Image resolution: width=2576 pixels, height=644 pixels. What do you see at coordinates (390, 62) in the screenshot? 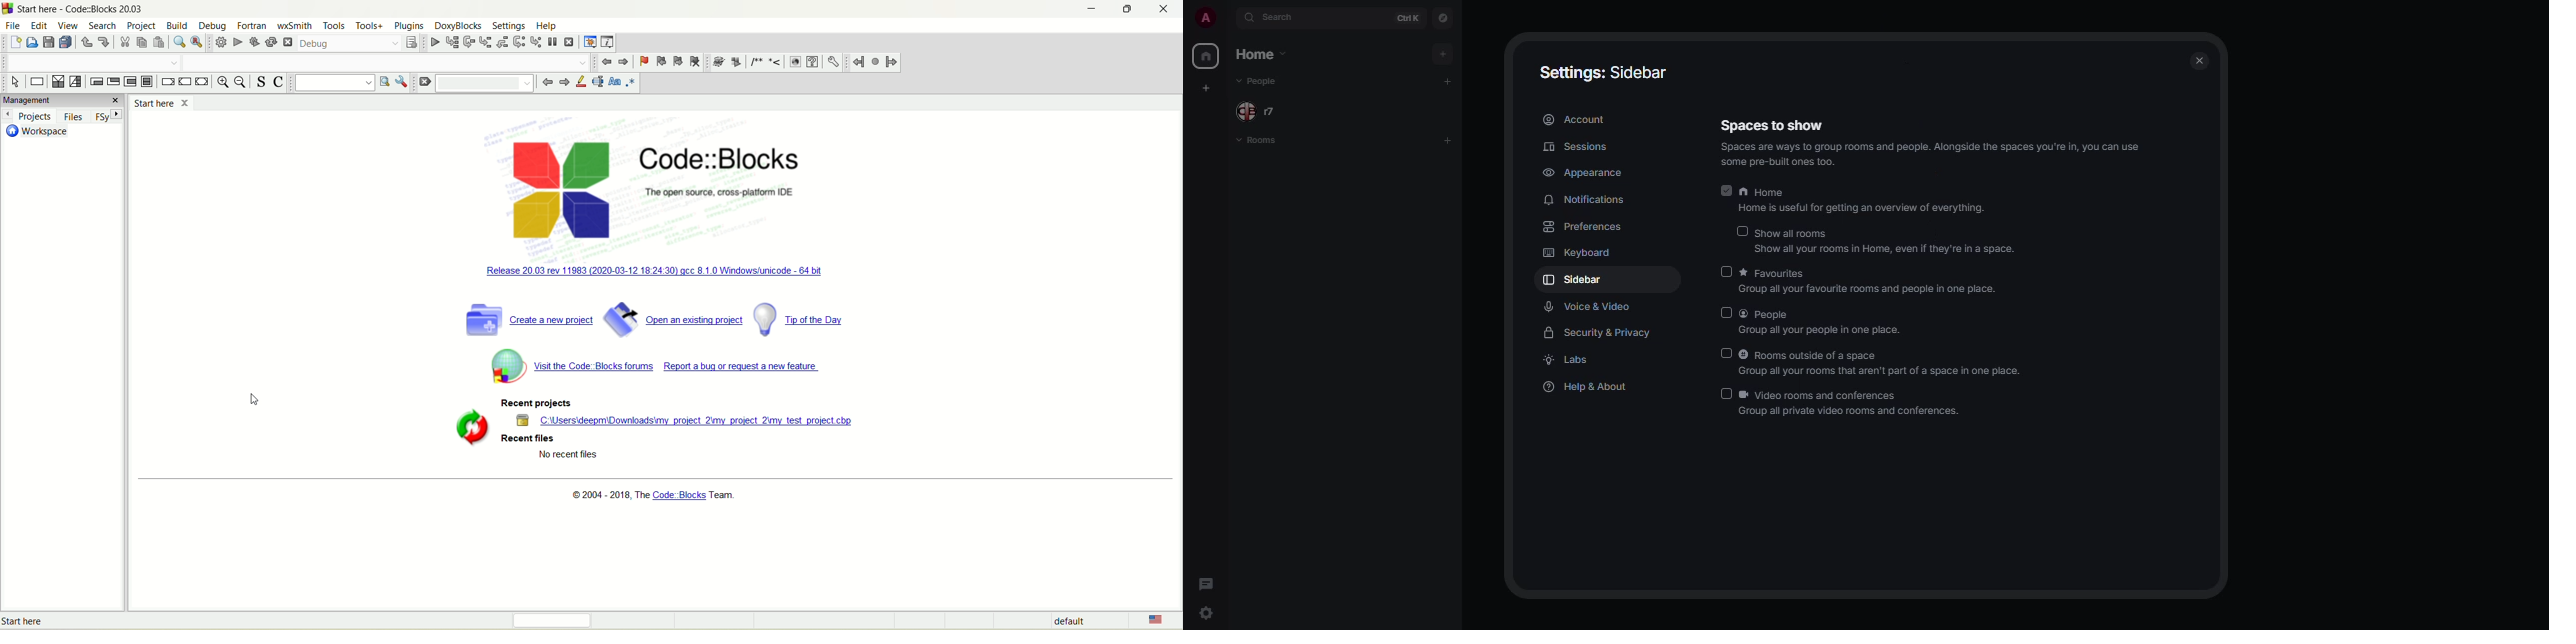
I see `blank space` at bounding box center [390, 62].